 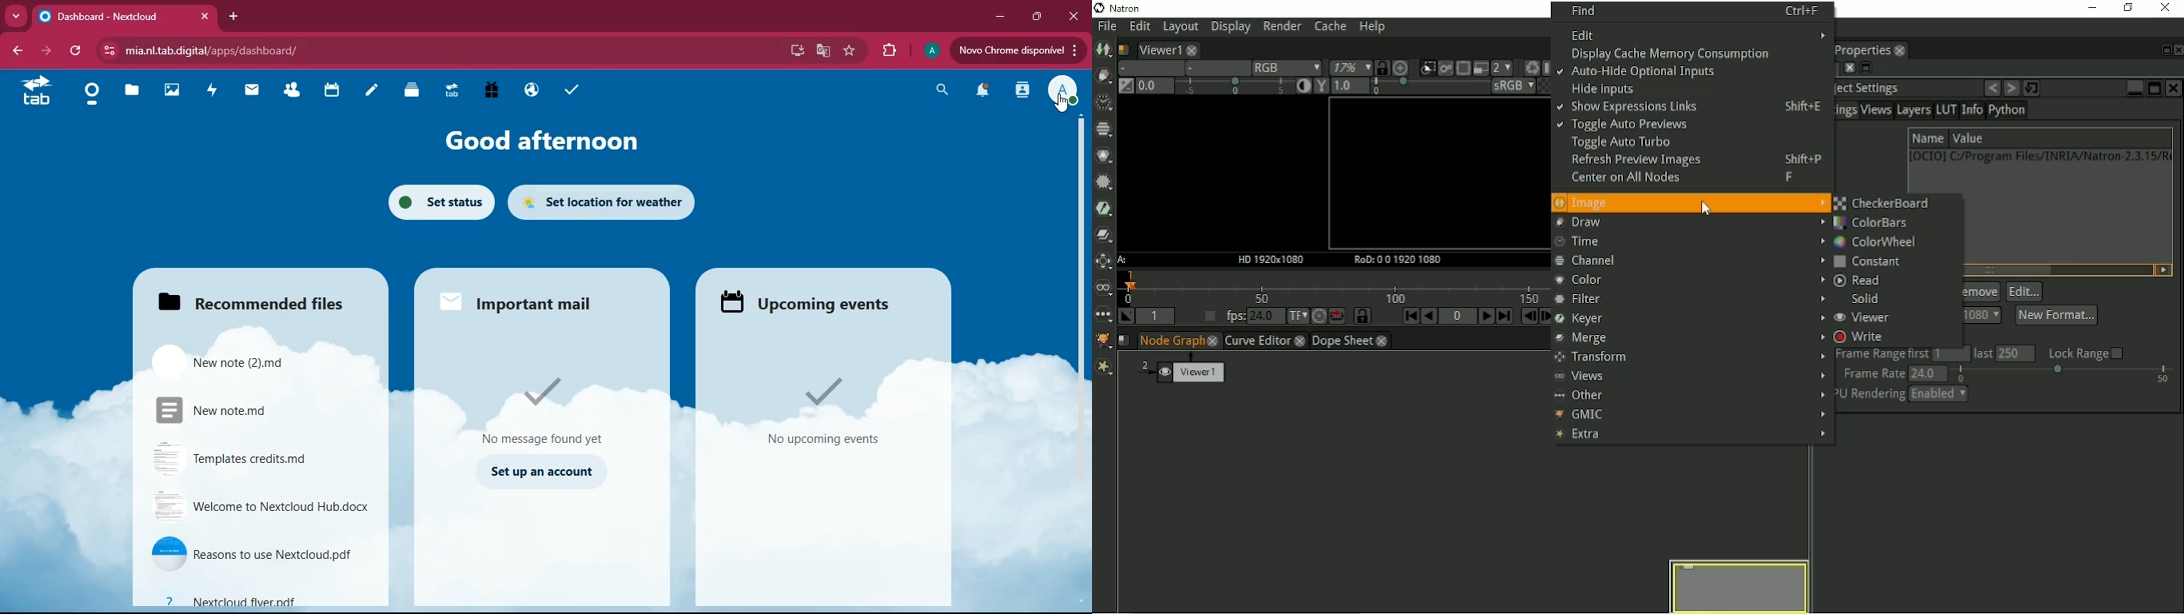 I want to click on notifications, so click(x=979, y=92).